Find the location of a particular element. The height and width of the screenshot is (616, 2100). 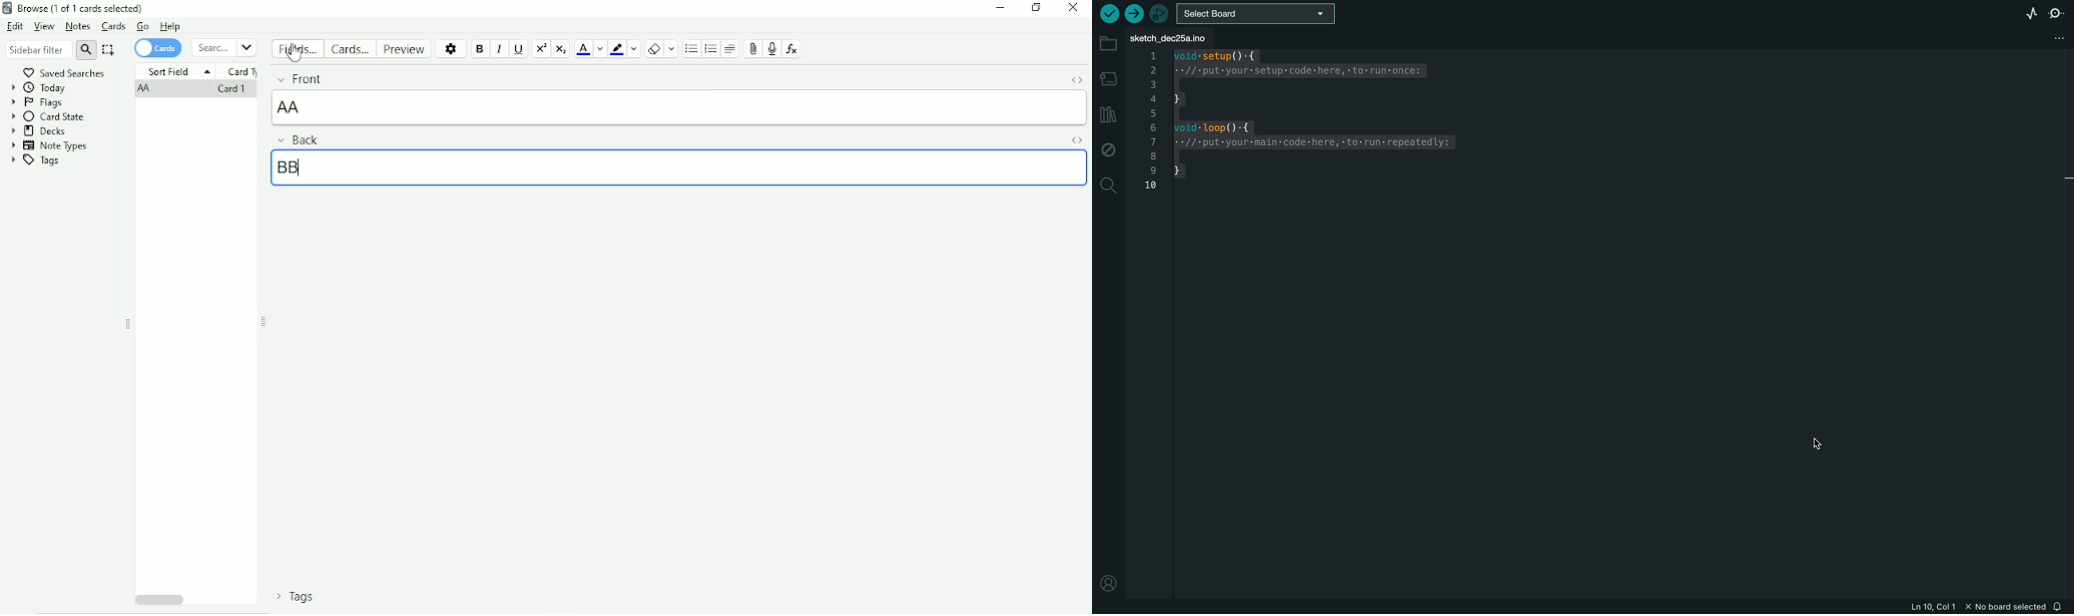

Text highlight color is located at coordinates (617, 49).